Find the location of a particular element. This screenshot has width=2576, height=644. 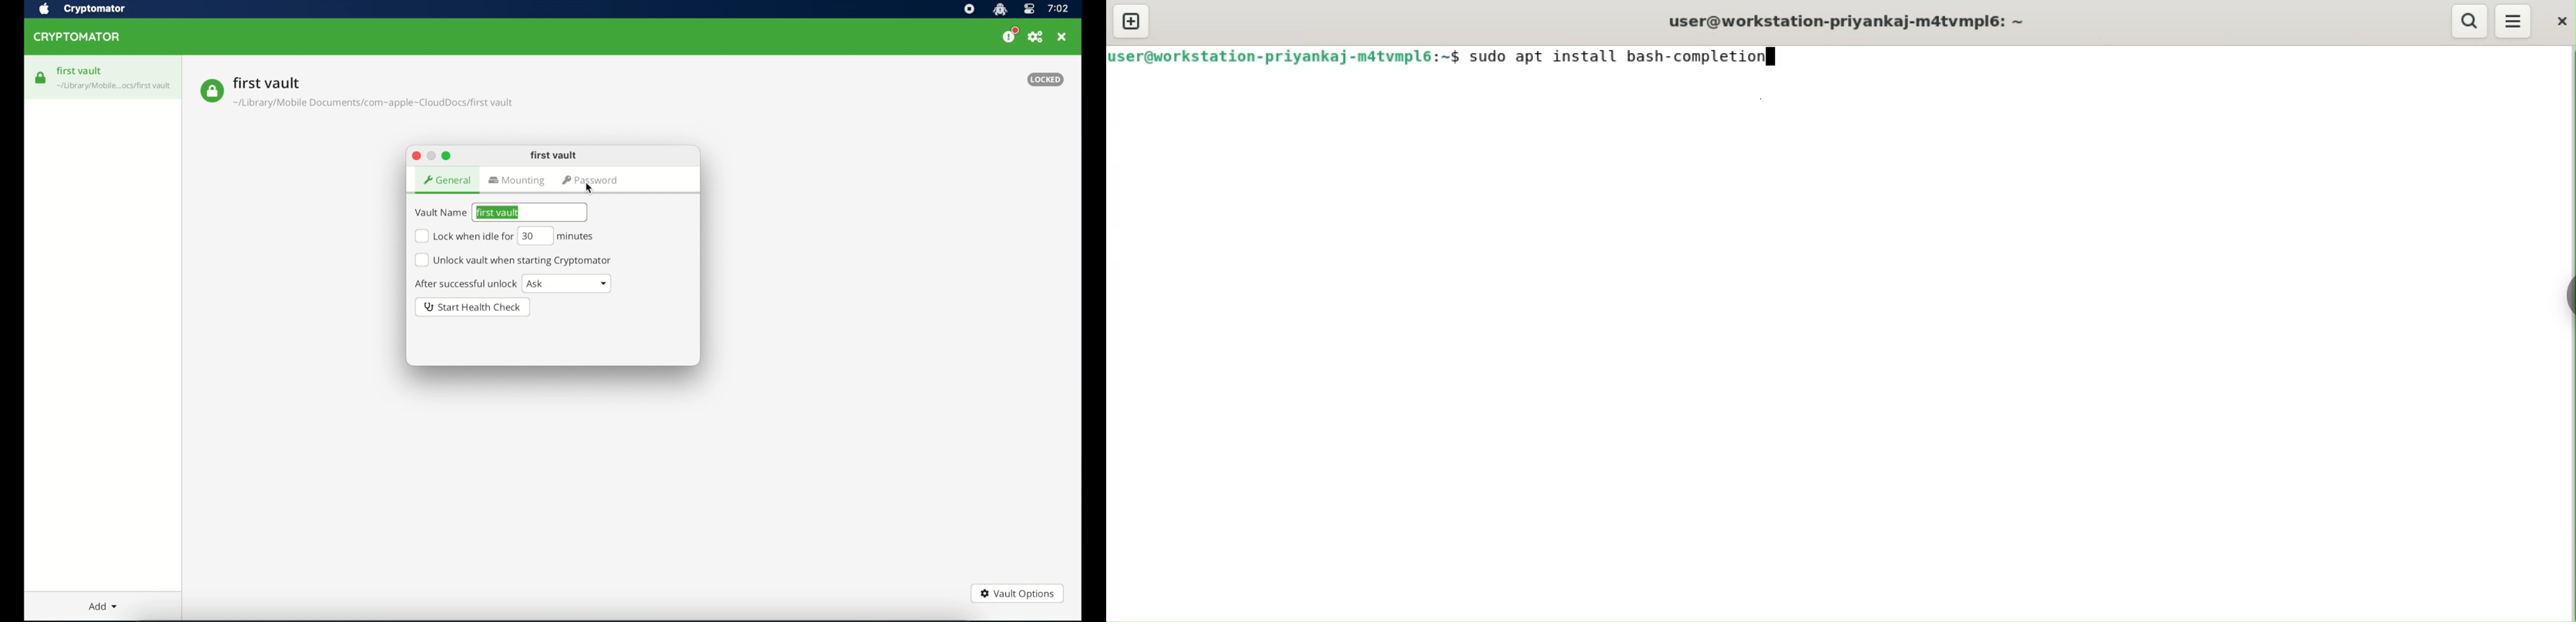

preferences is located at coordinates (1036, 37).